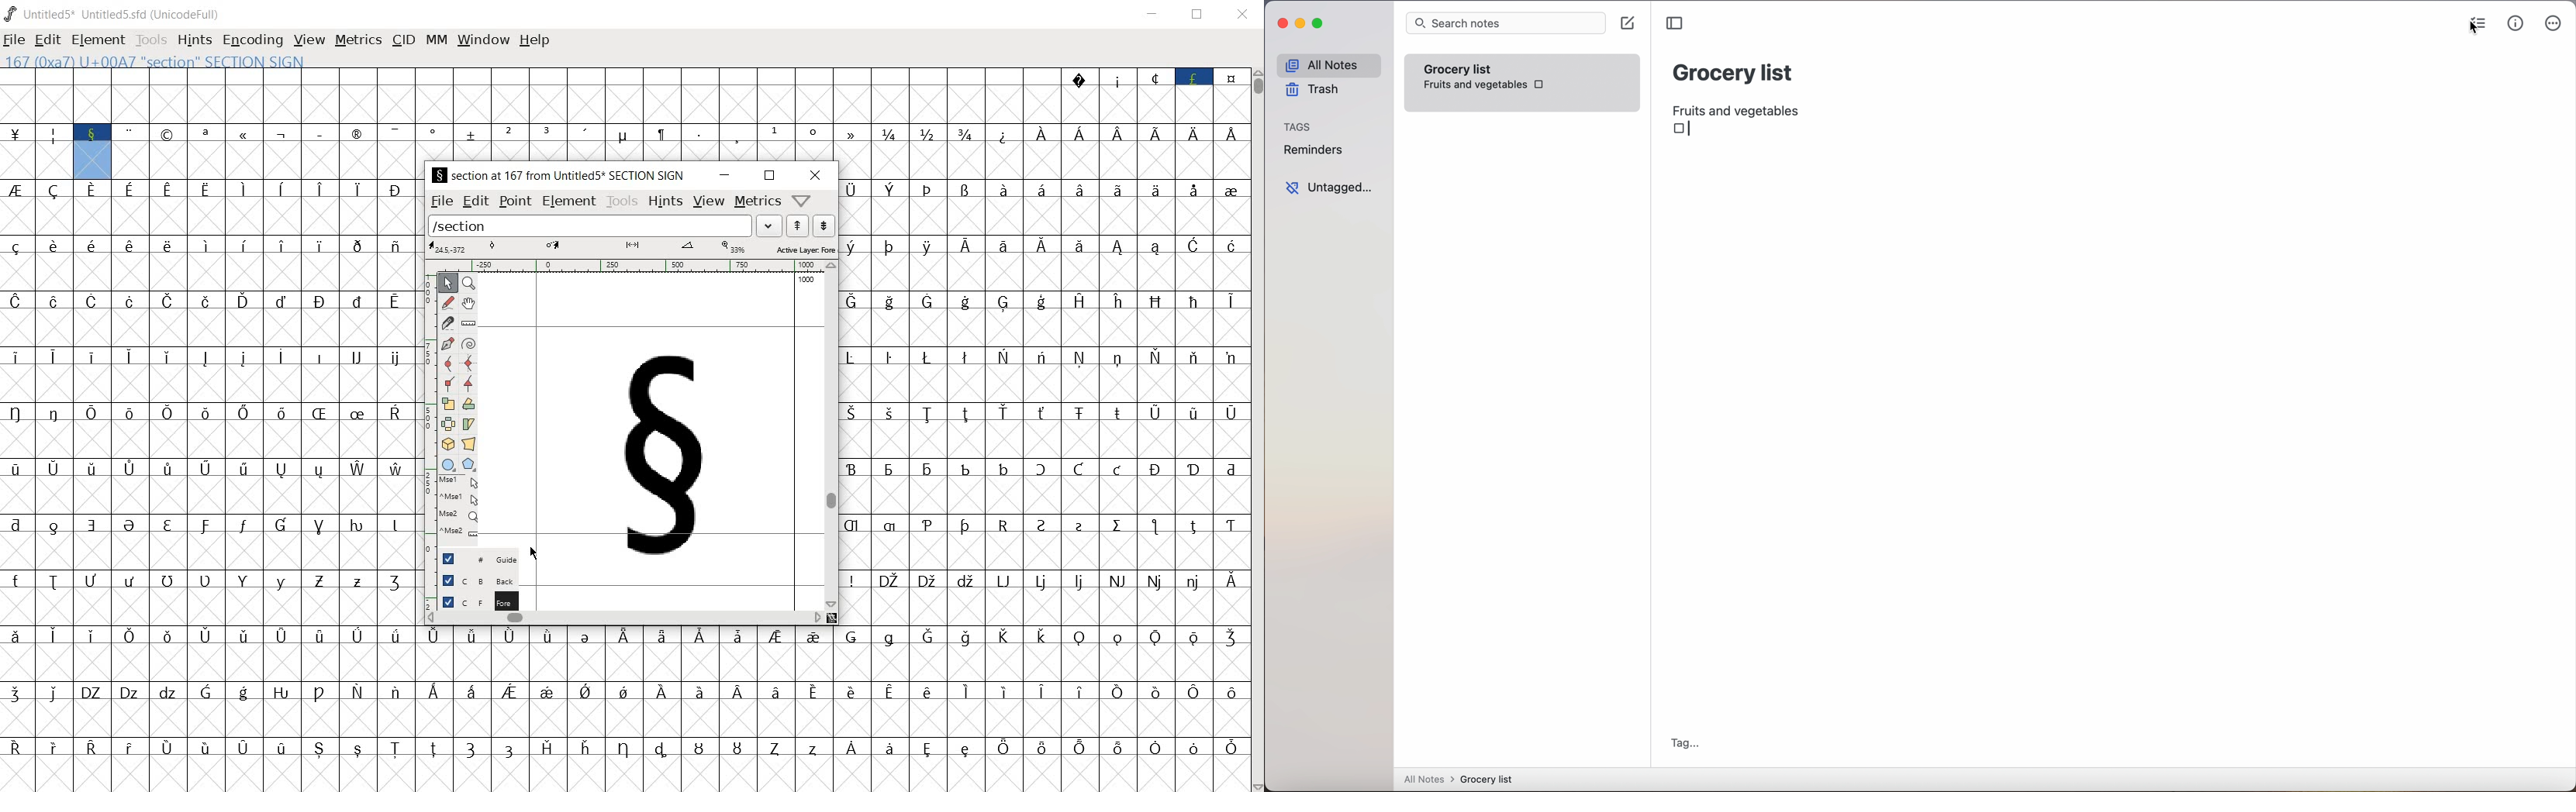  I want to click on CLOSE, so click(1242, 16).